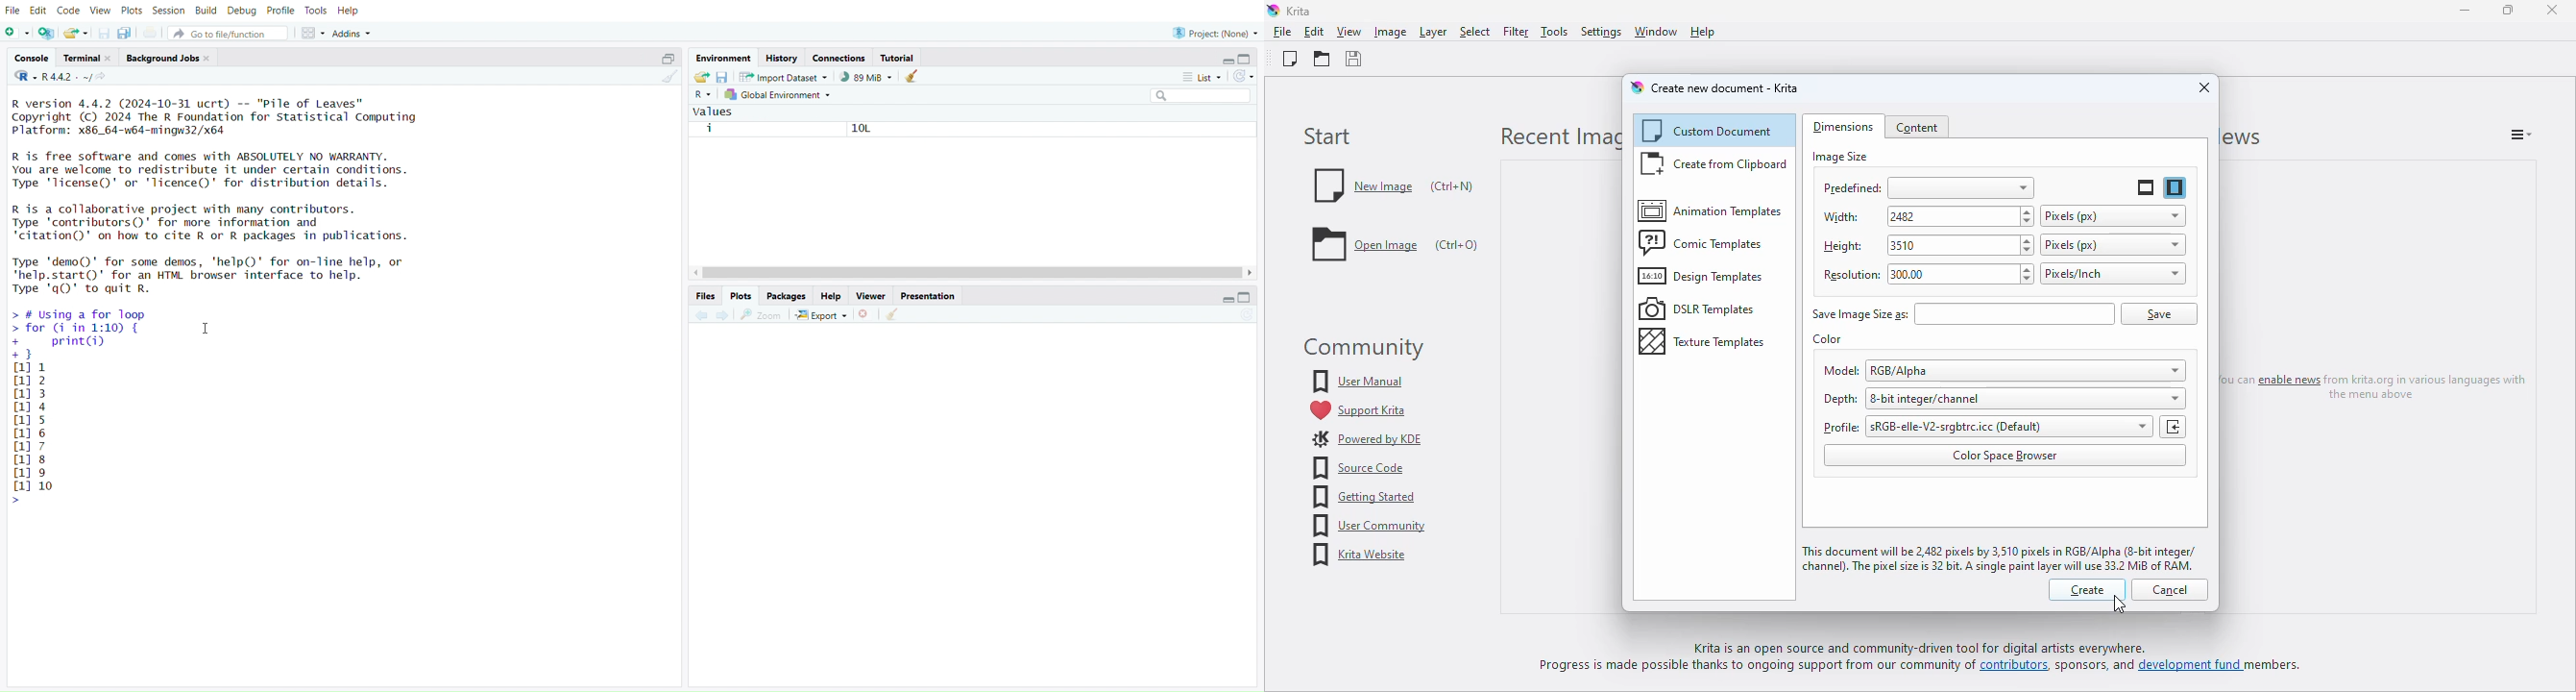 This screenshot has width=2576, height=700. What do you see at coordinates (102, 78) in the screenshot?
I see `view the current working directory` at bounding box center [102, 78].